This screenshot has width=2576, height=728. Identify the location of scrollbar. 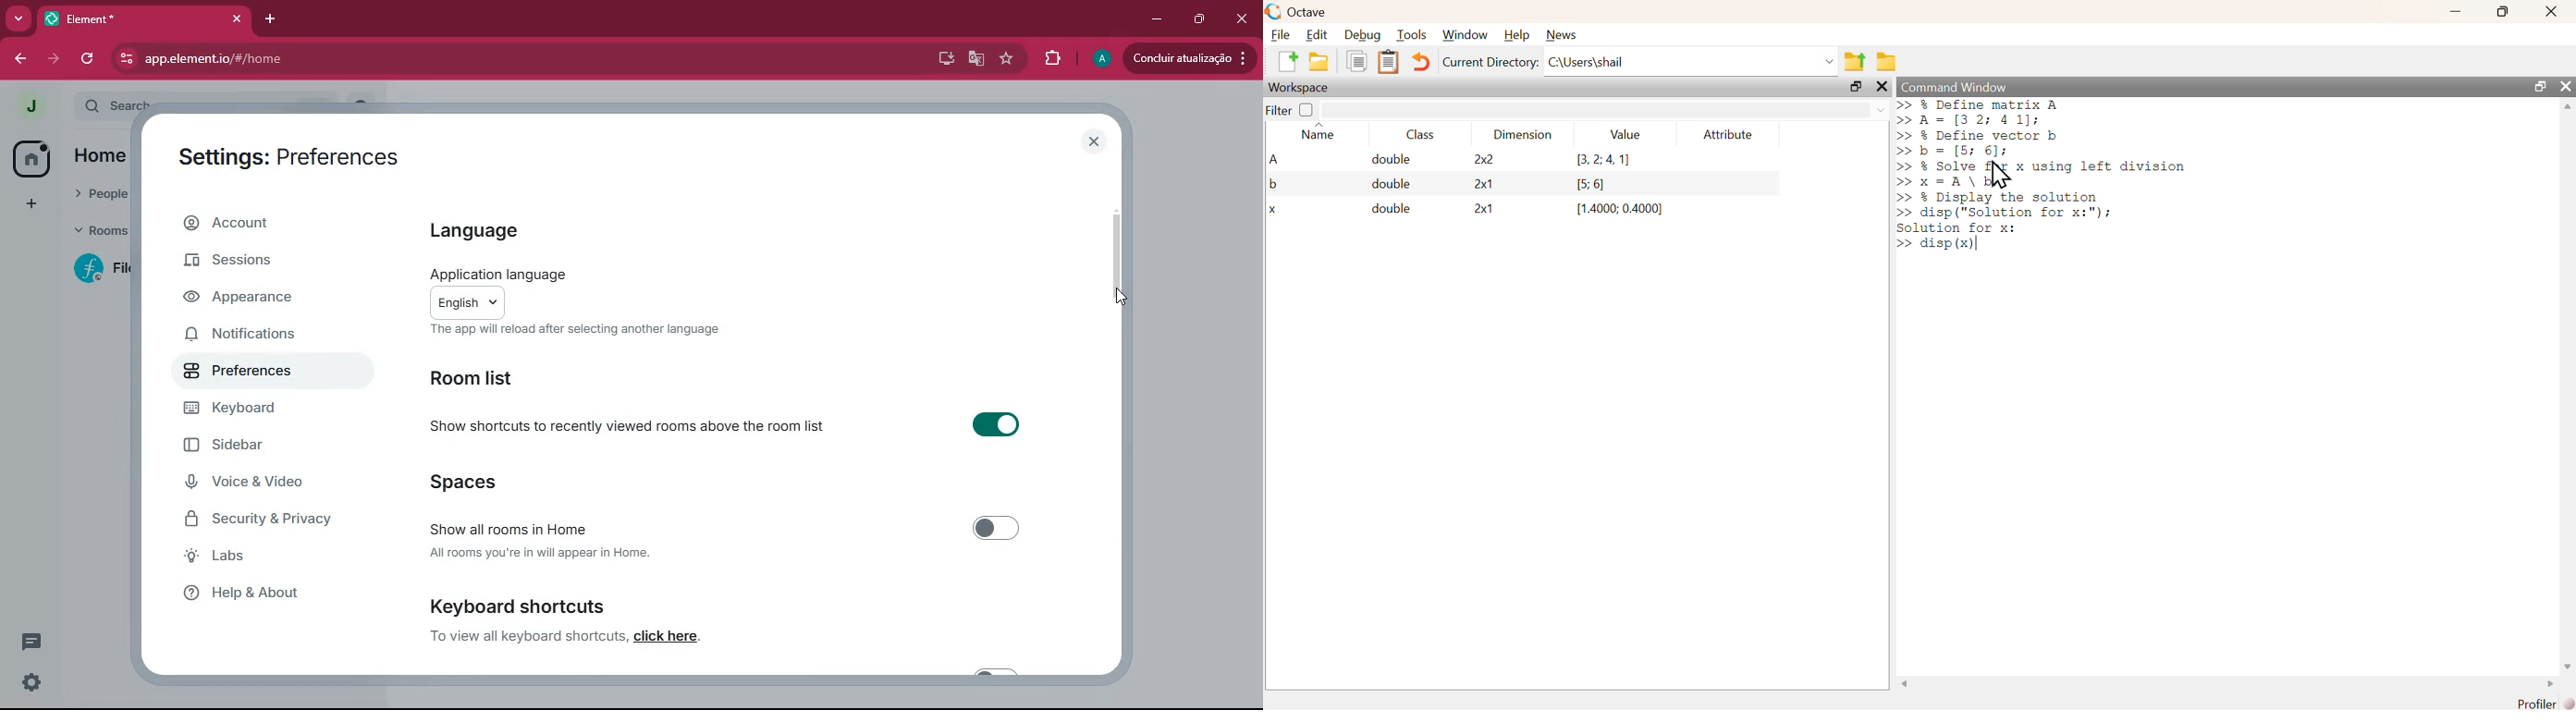
(2227, 685).